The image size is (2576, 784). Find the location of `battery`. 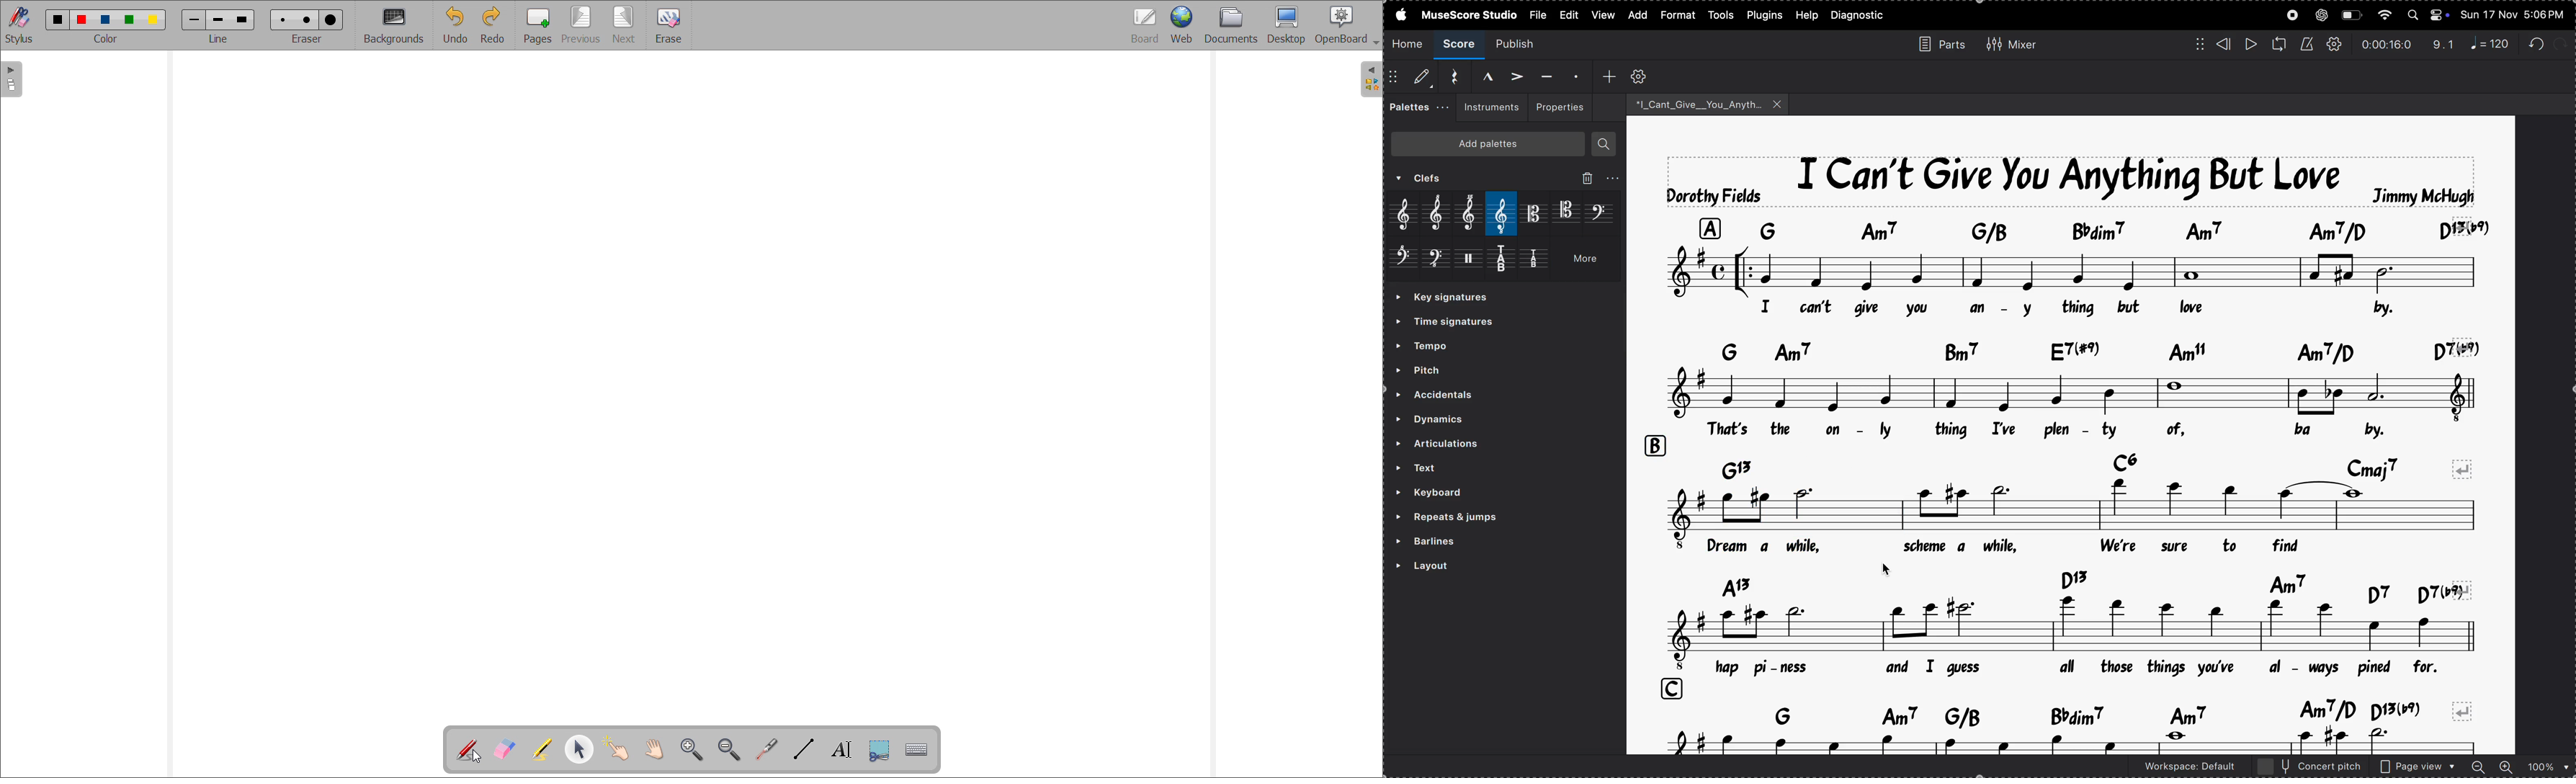

battery is located at coordinates (2351, 15).